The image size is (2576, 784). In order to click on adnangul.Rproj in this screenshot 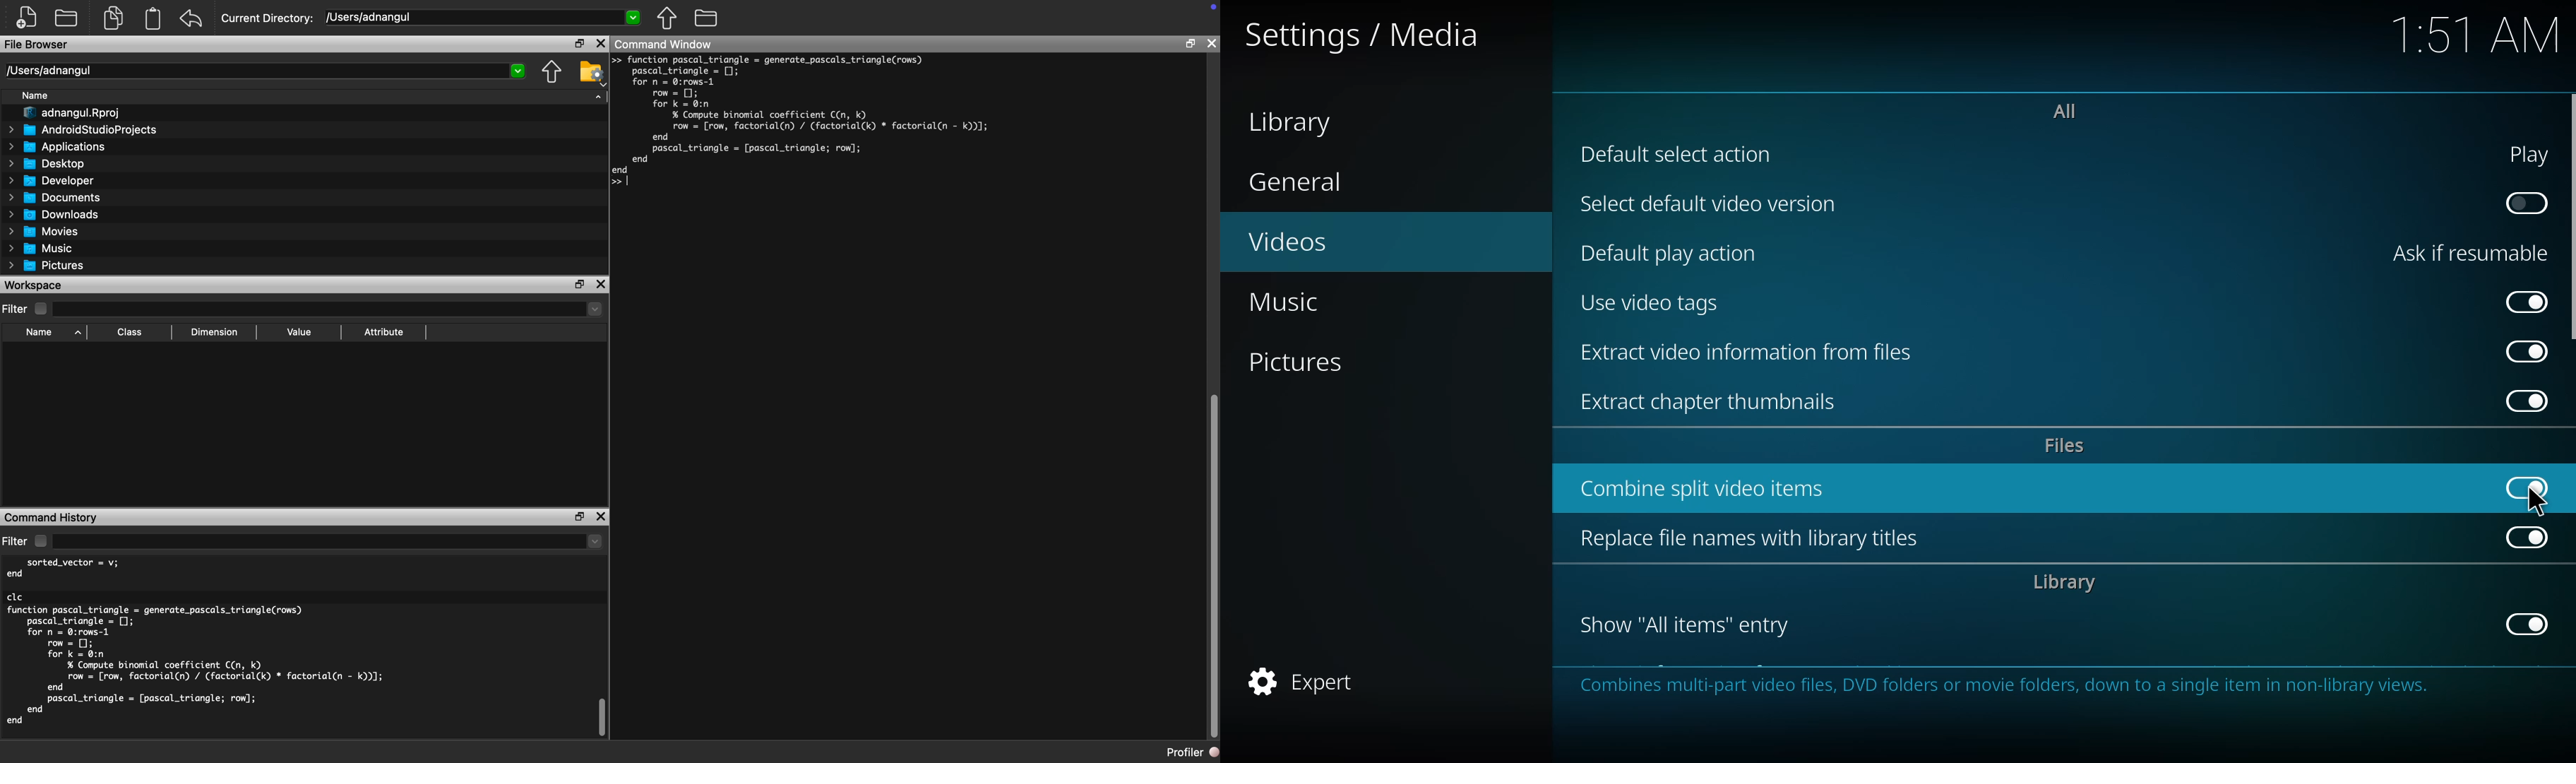, I will do `click(72, 113)`.